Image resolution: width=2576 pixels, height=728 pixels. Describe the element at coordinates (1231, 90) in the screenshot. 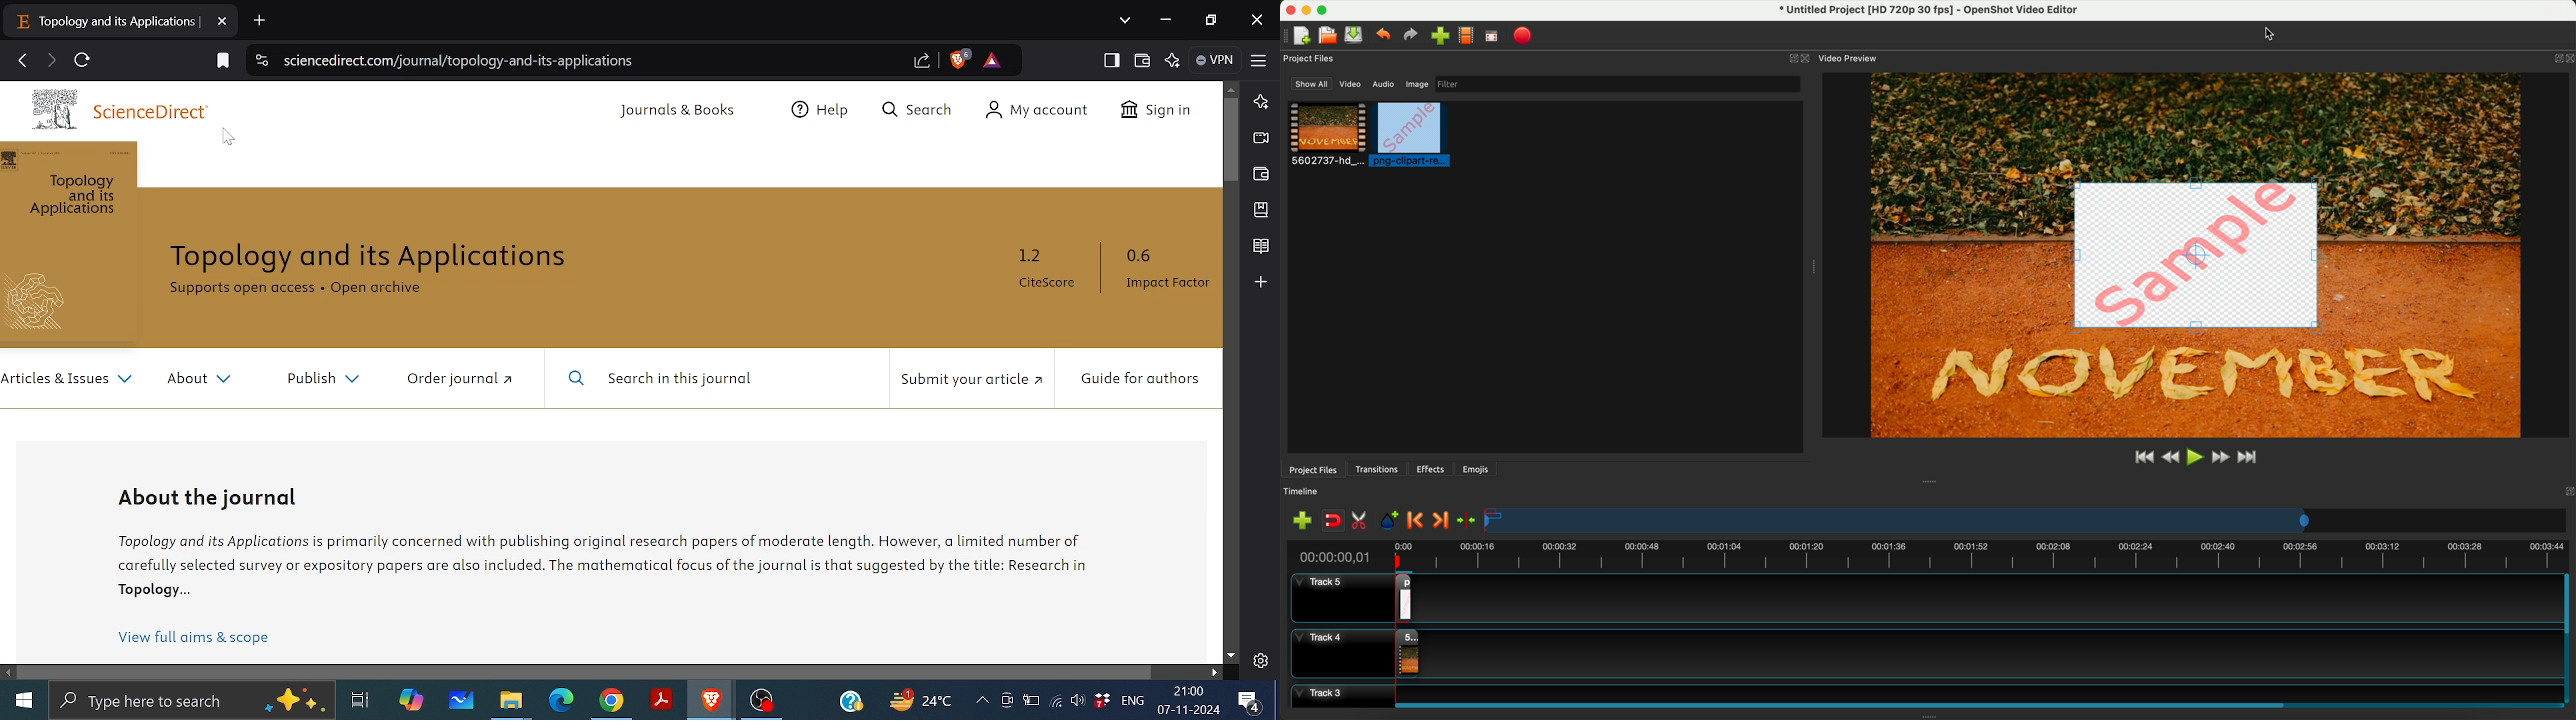

I see `Move page upwards` at that location.